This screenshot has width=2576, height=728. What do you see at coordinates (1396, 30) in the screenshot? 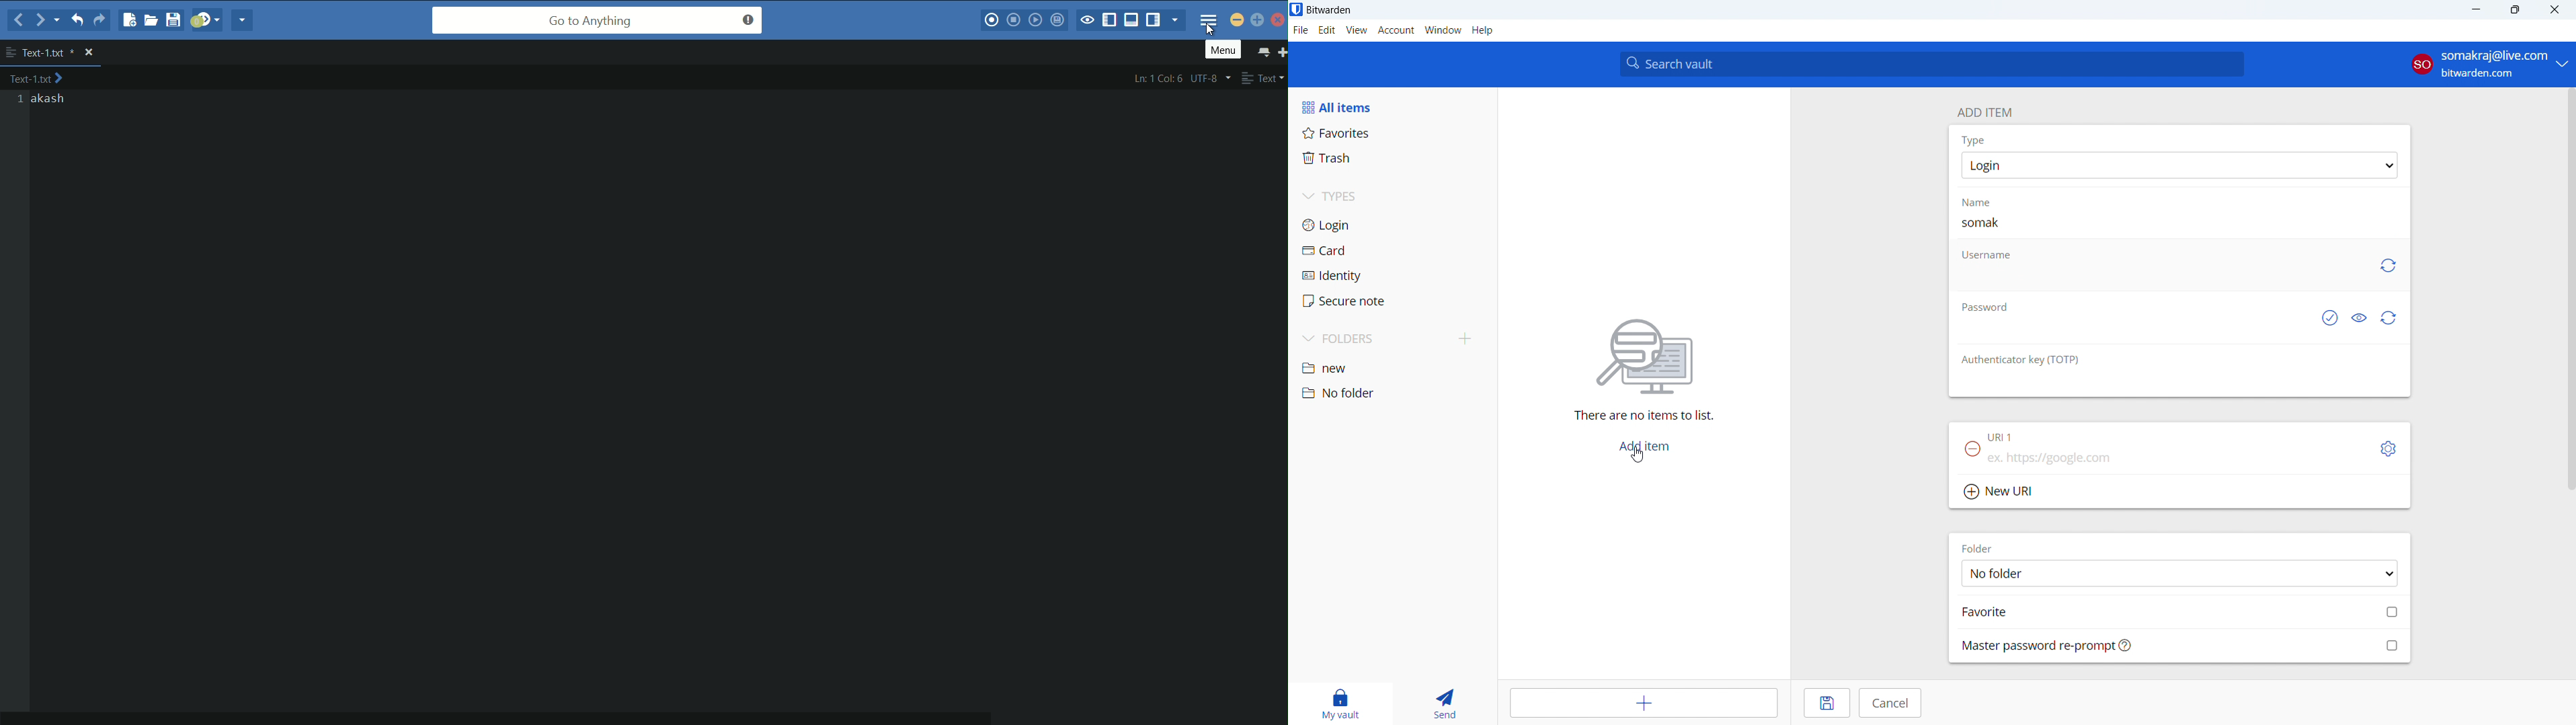
I see `account` at bounding box center [1396, 30].